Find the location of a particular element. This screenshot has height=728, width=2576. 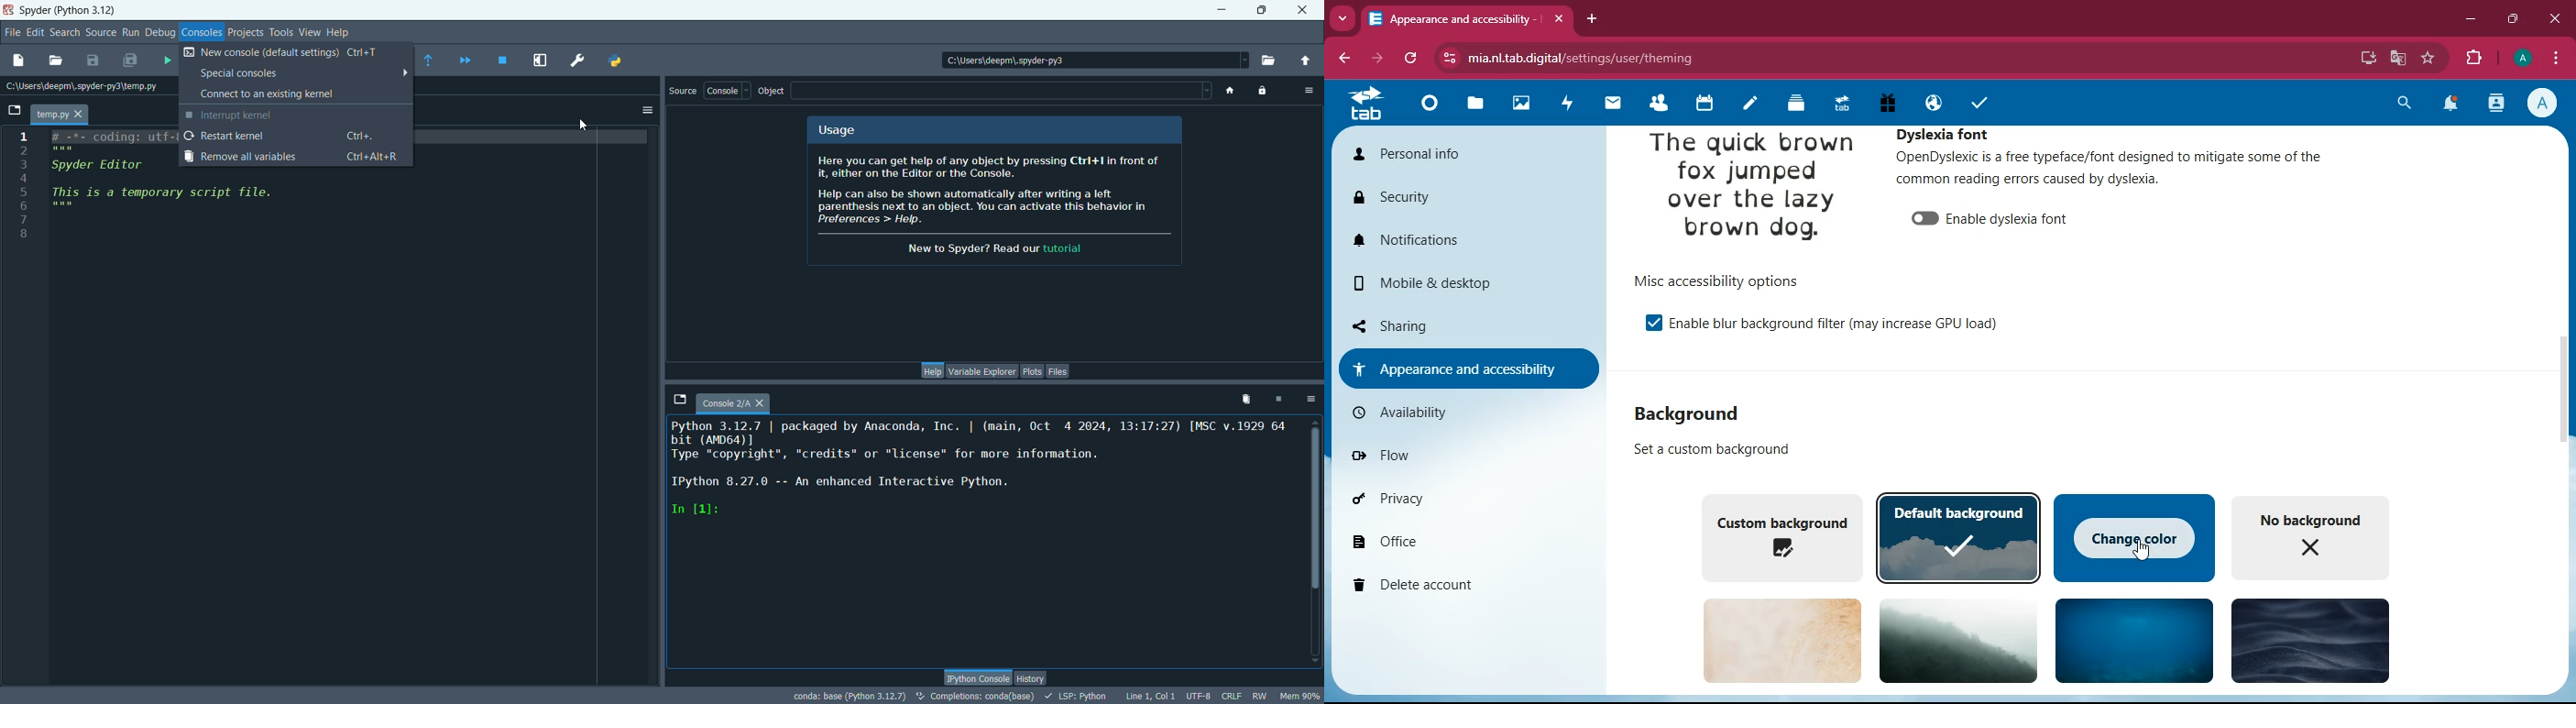

continue execution until next breakpoint is located at coordinates (465, 61).